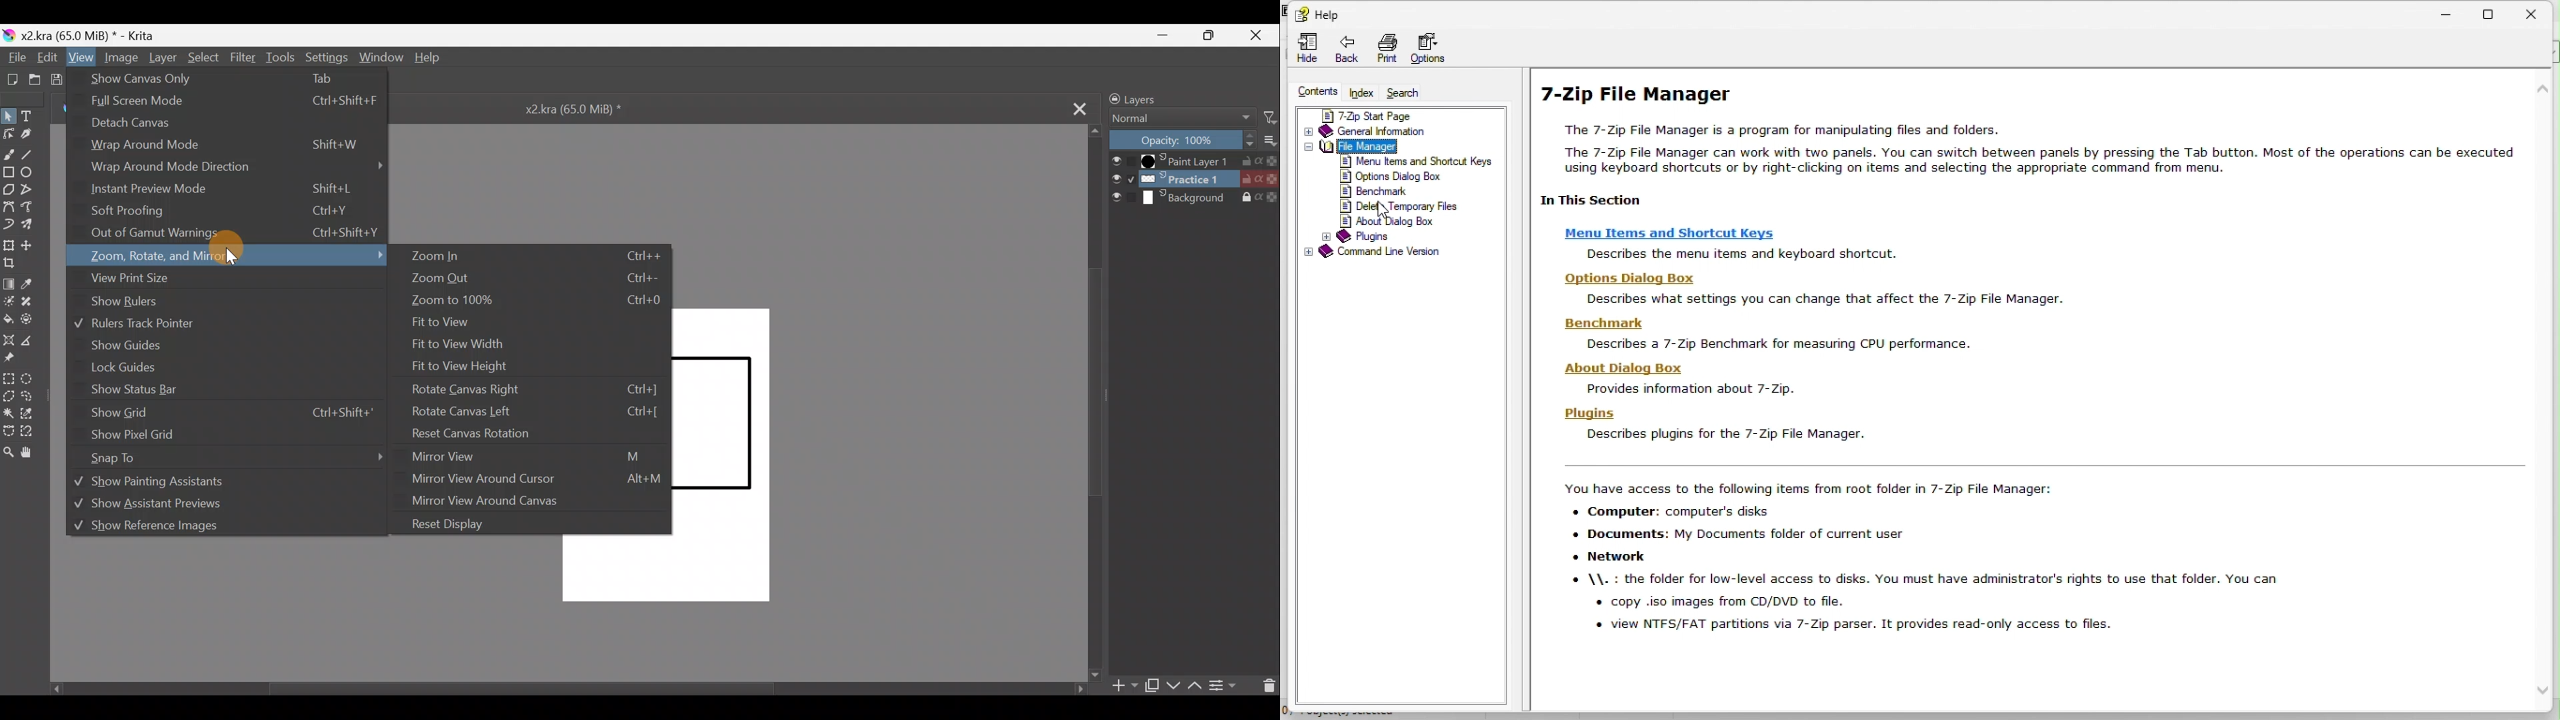  Describe the element at coordinates (139, 127) in the screenshot. I see `Detach canvas` at that location.